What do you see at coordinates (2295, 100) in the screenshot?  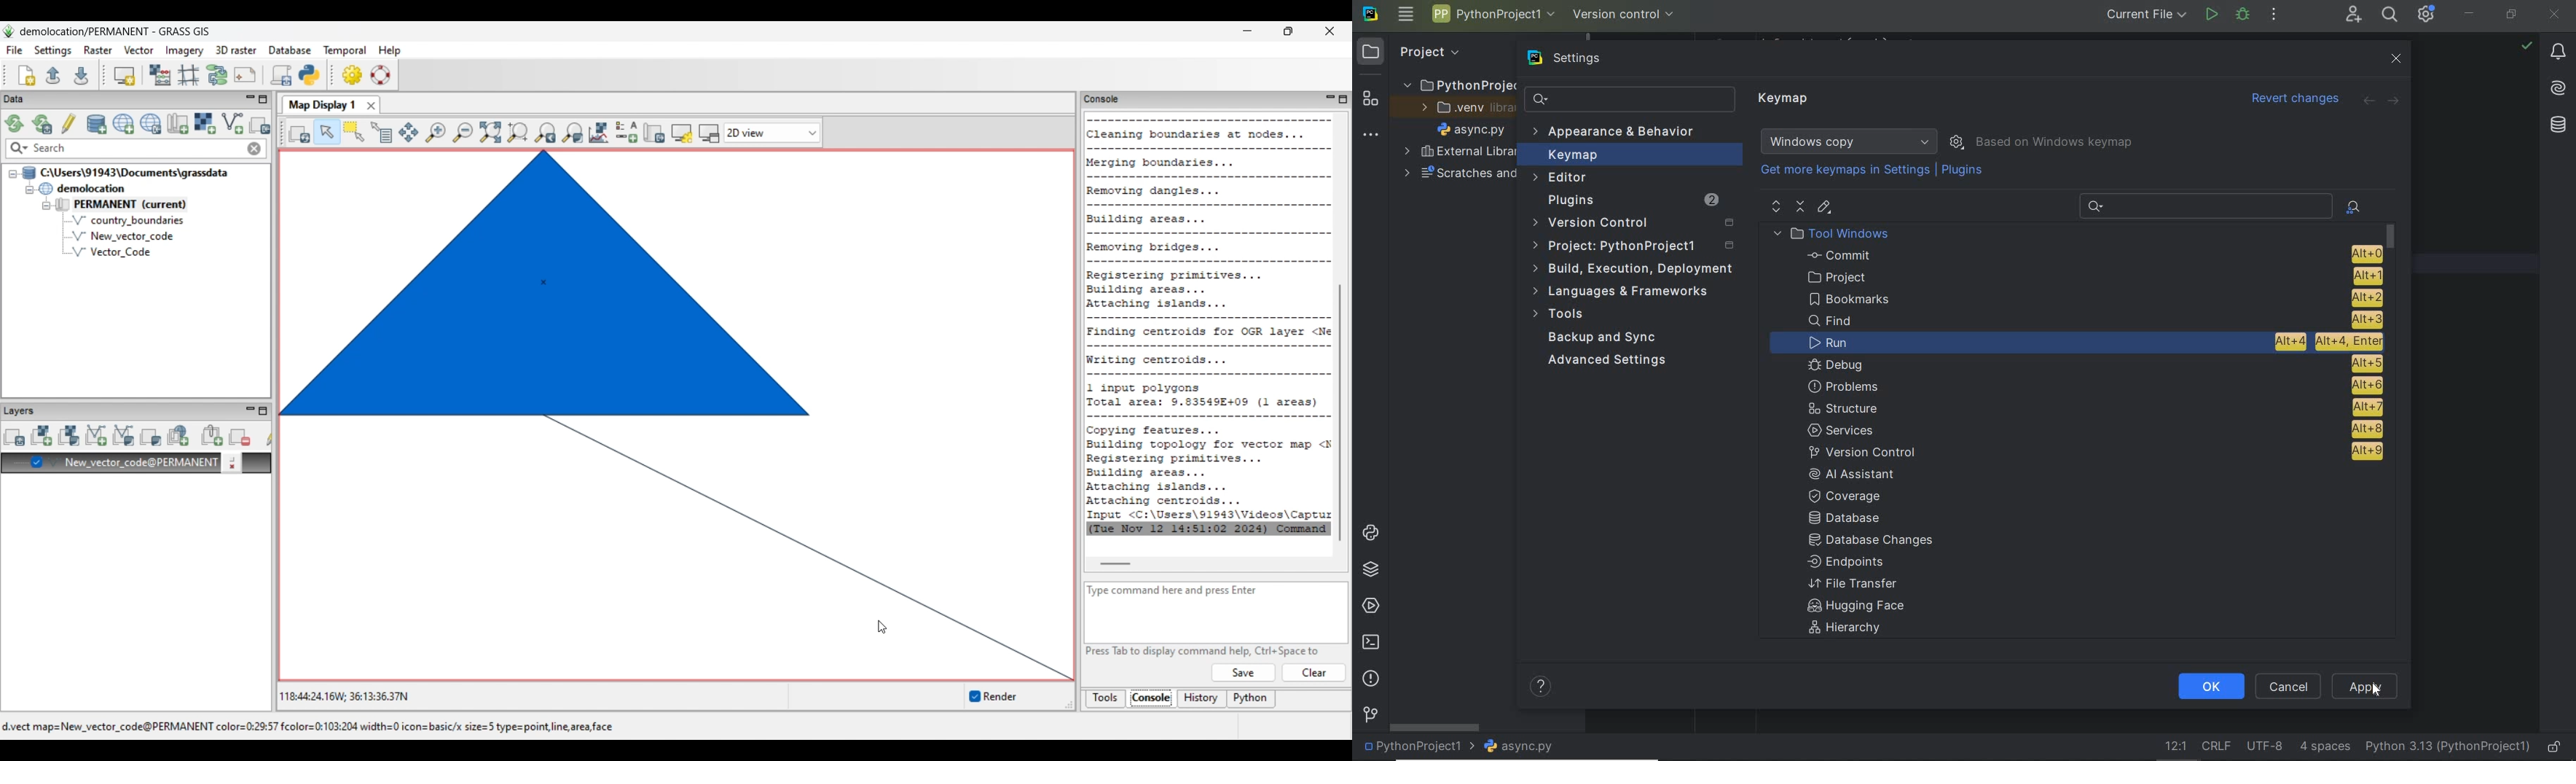 I see `Revert changes` at bounding box center [2295, 100].